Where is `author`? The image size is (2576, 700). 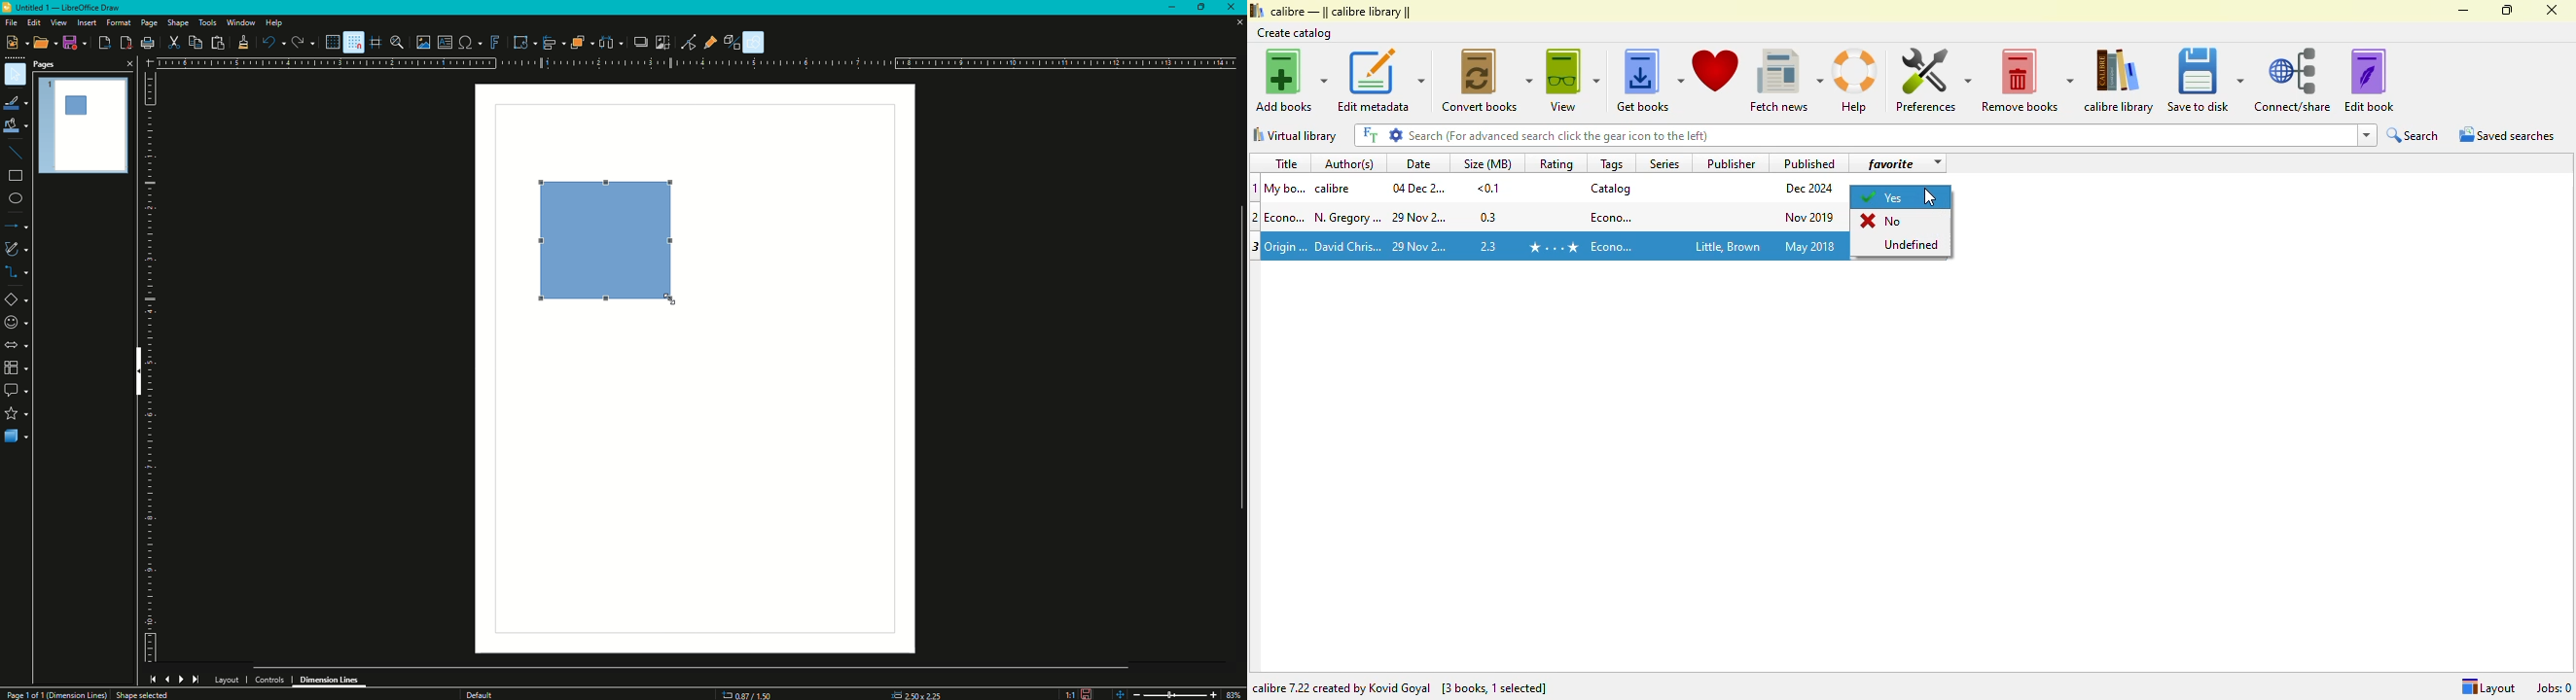 author is located at coordinates (1337, 189).